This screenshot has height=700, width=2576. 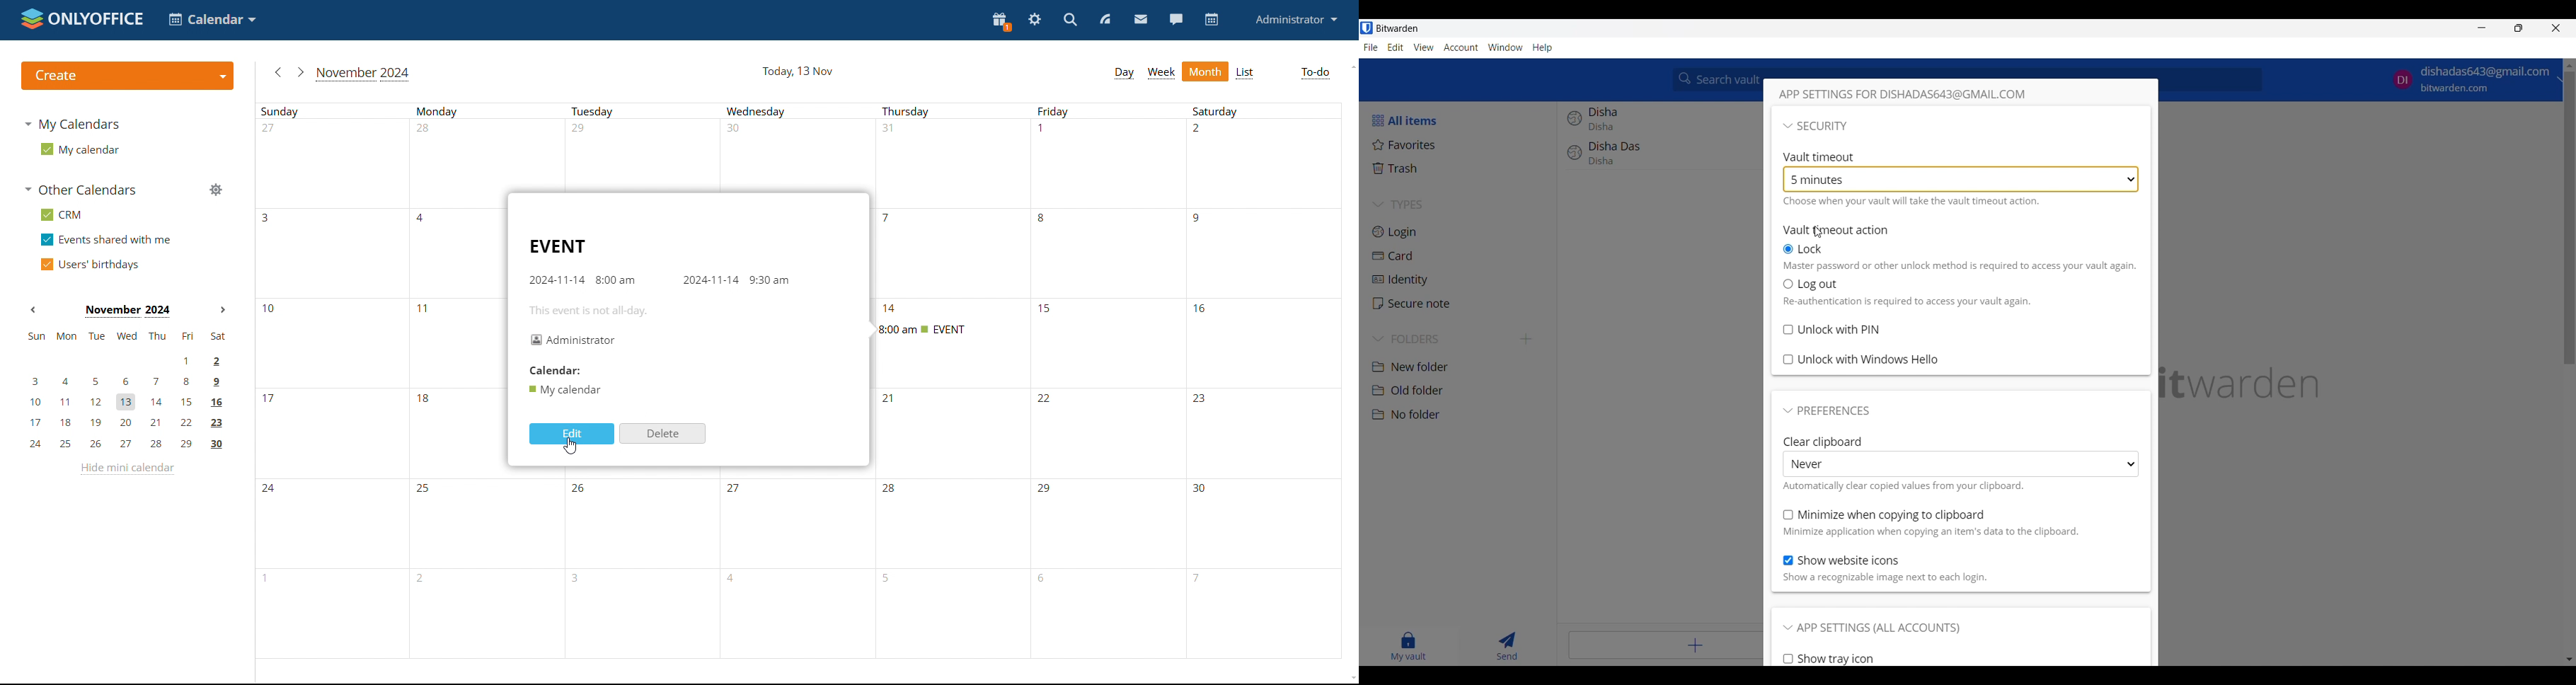 I want to click on dates of the month, so click(x=804, y=519).